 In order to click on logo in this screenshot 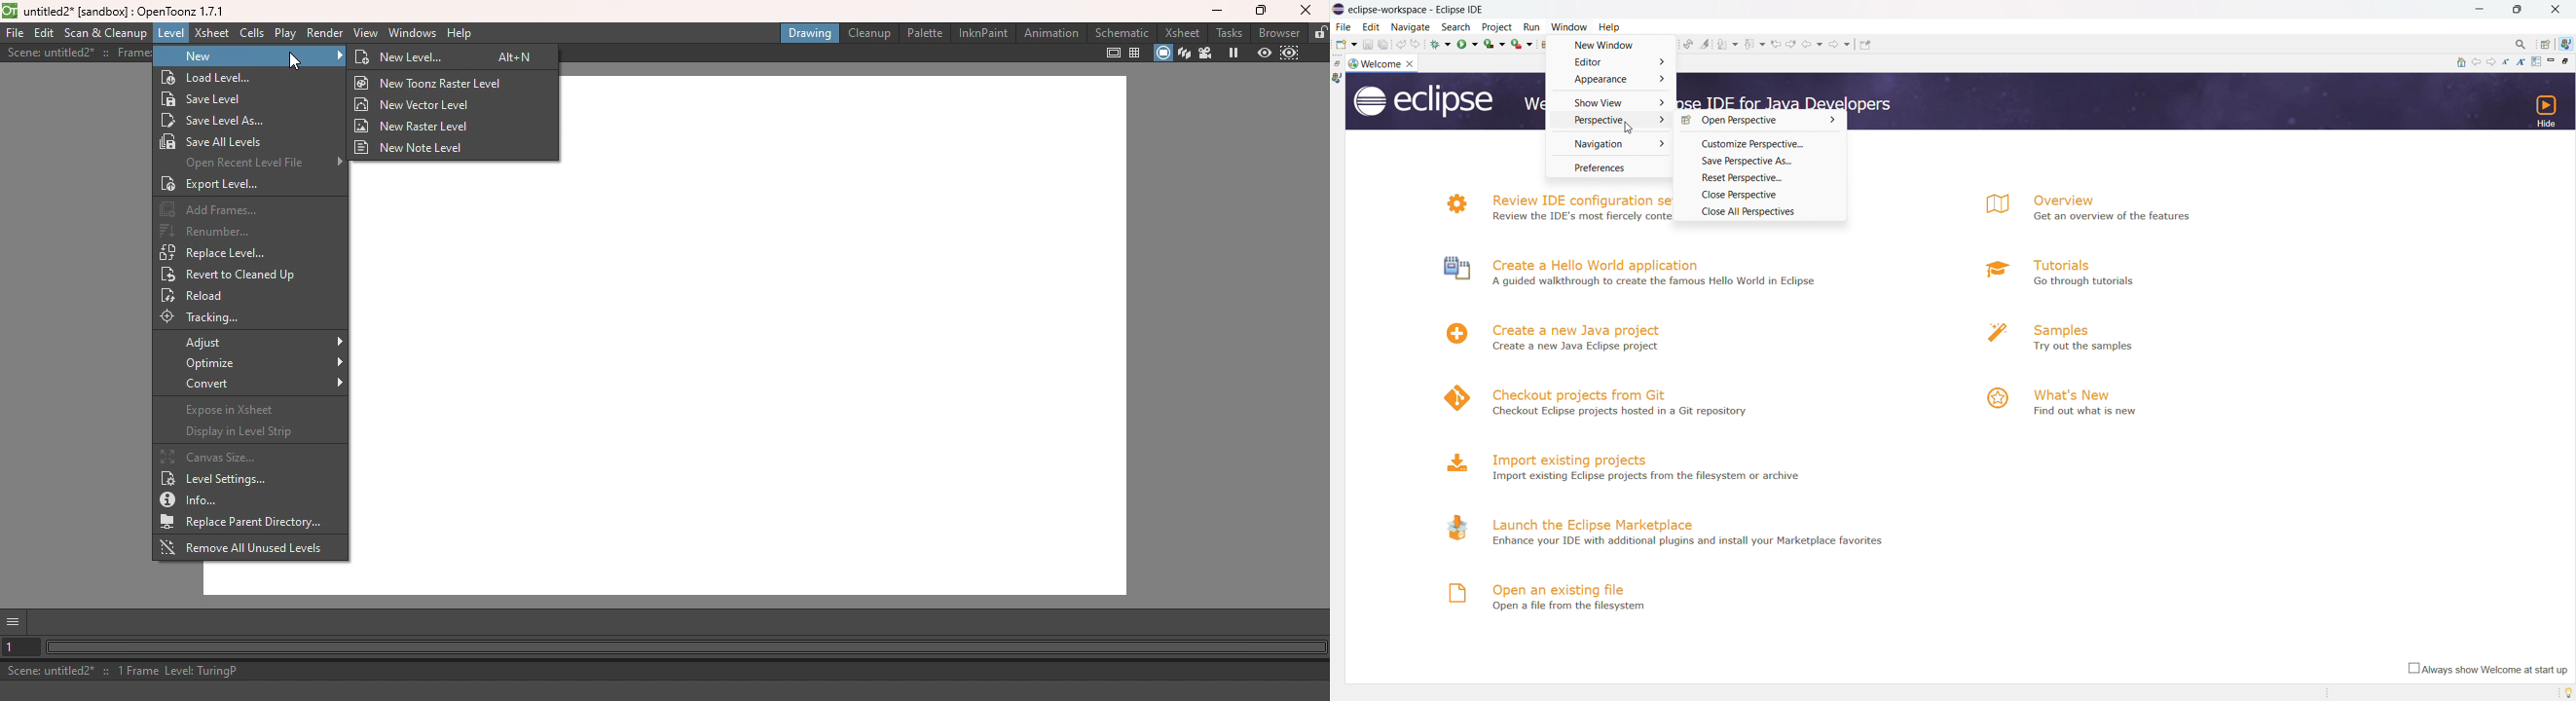, I will do `click(1450, 204)`.